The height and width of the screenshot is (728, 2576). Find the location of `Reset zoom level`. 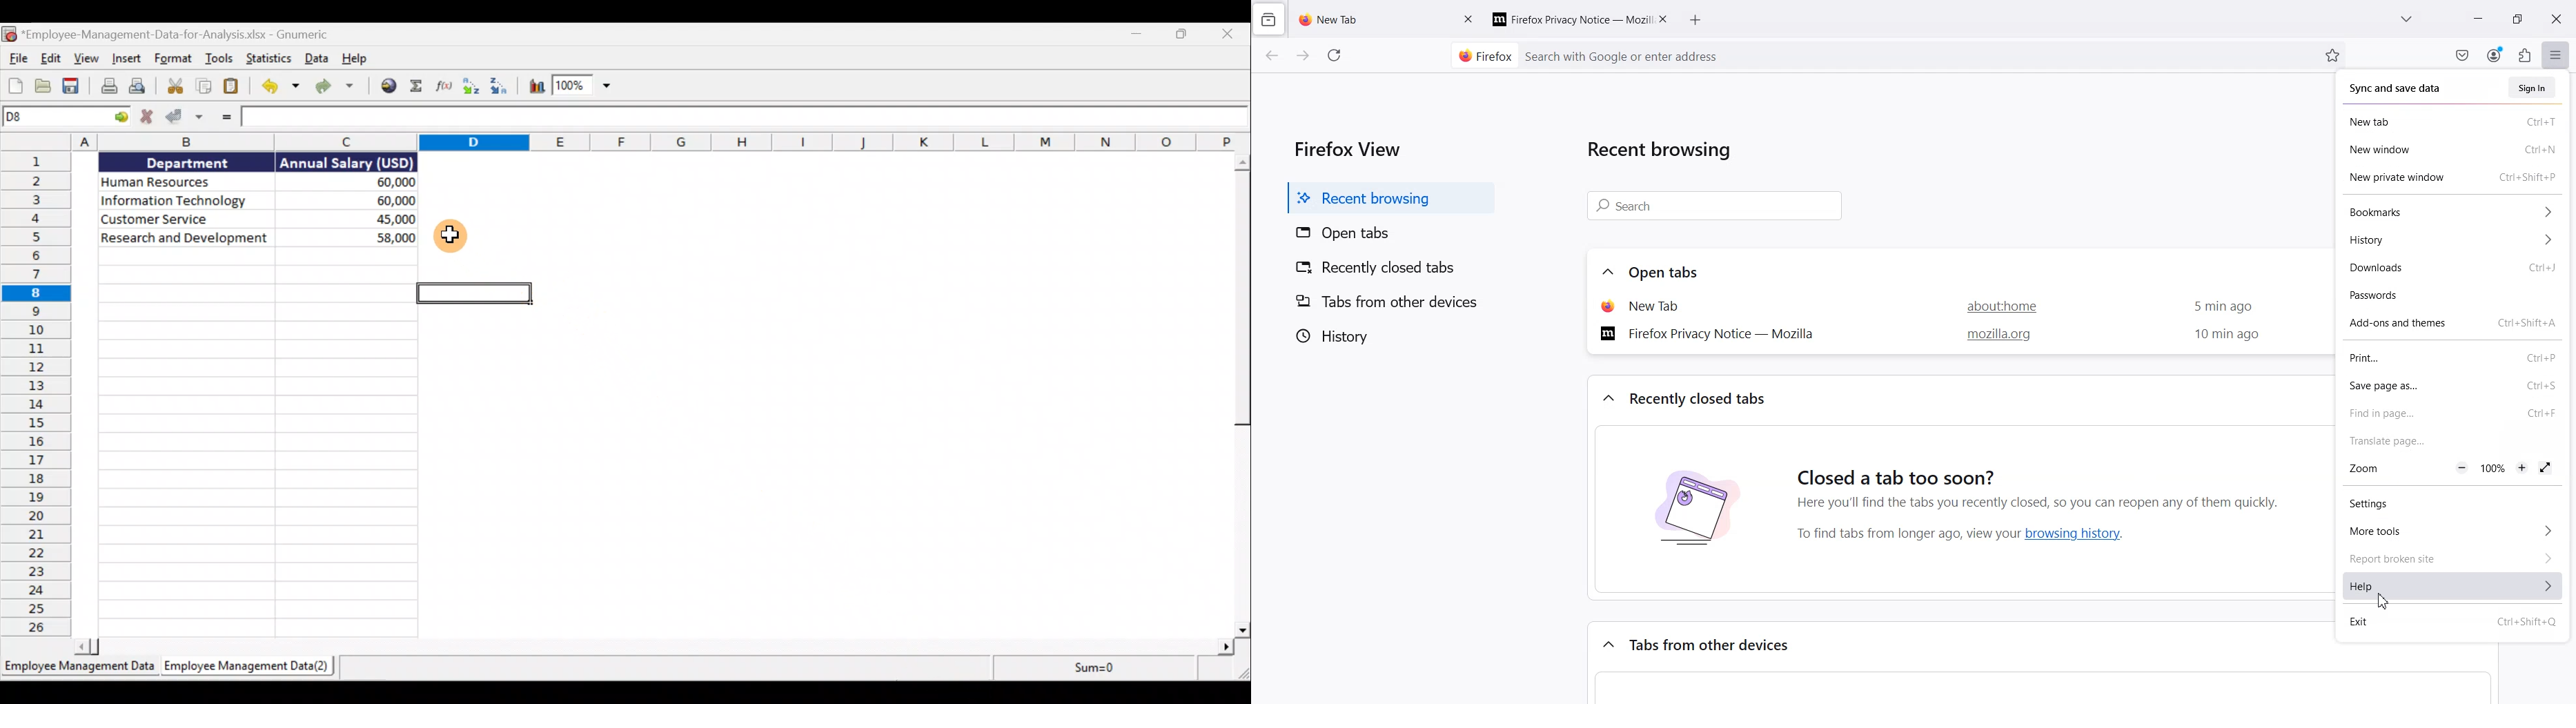

Reset zoom level is located at coordinates (2492, 469).